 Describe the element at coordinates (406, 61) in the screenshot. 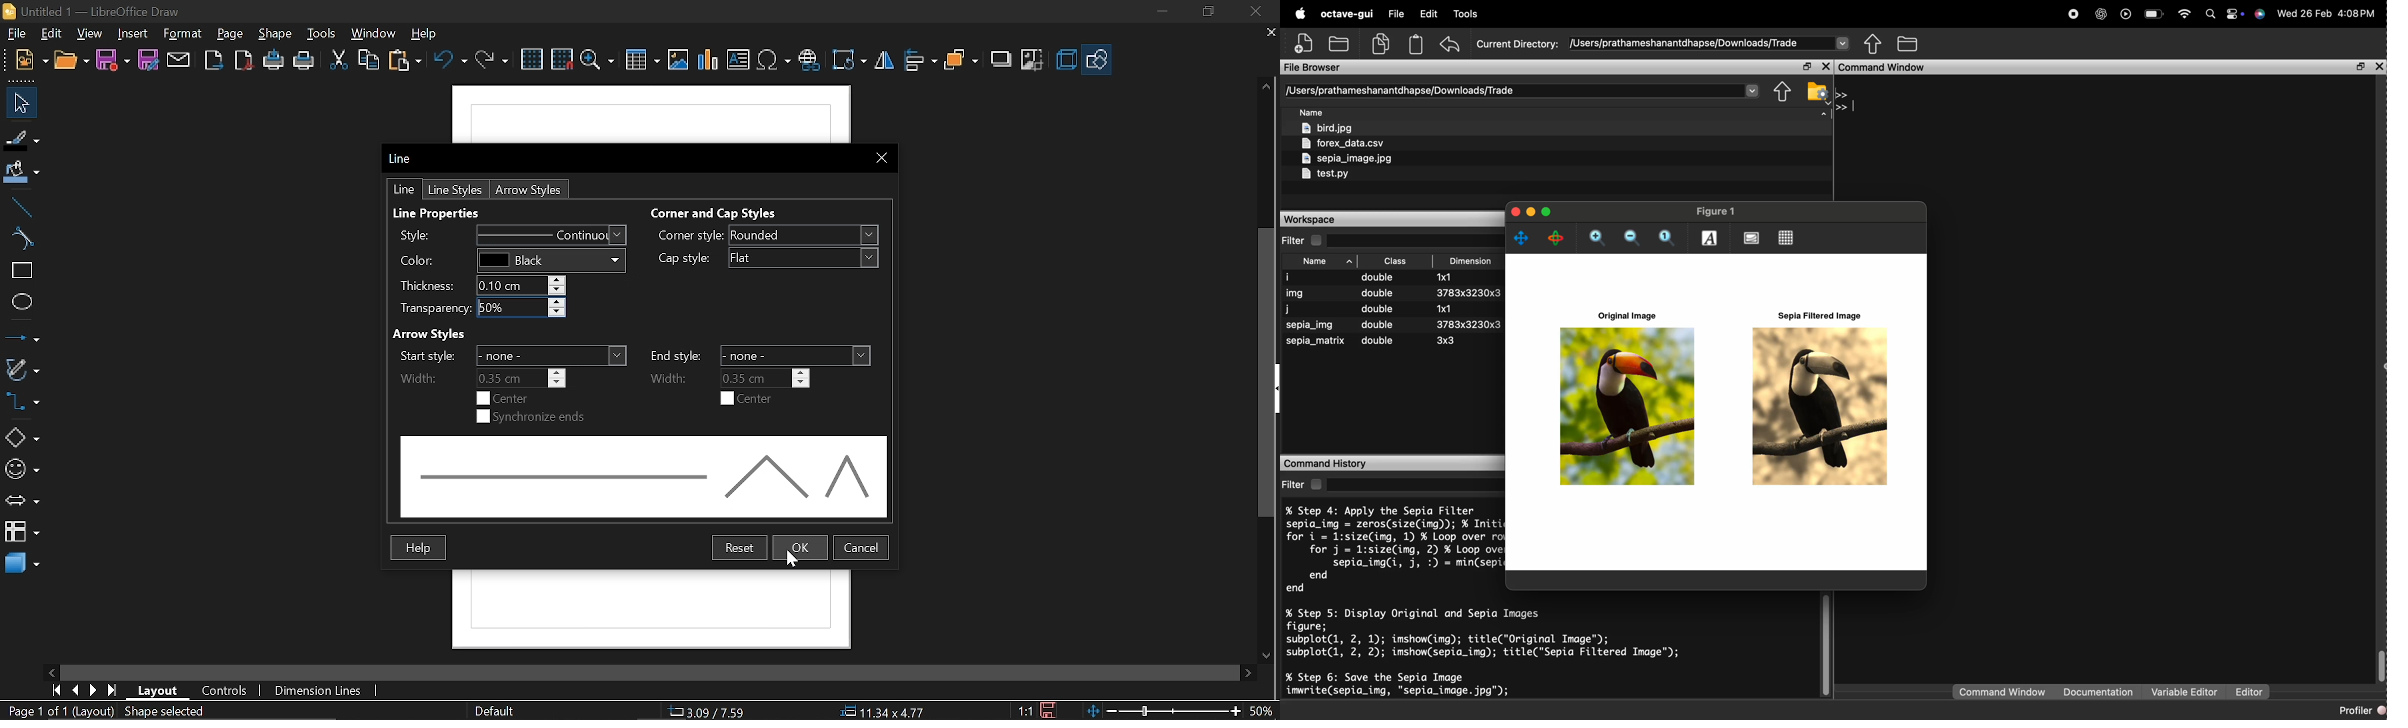

I see `paste` at that location.